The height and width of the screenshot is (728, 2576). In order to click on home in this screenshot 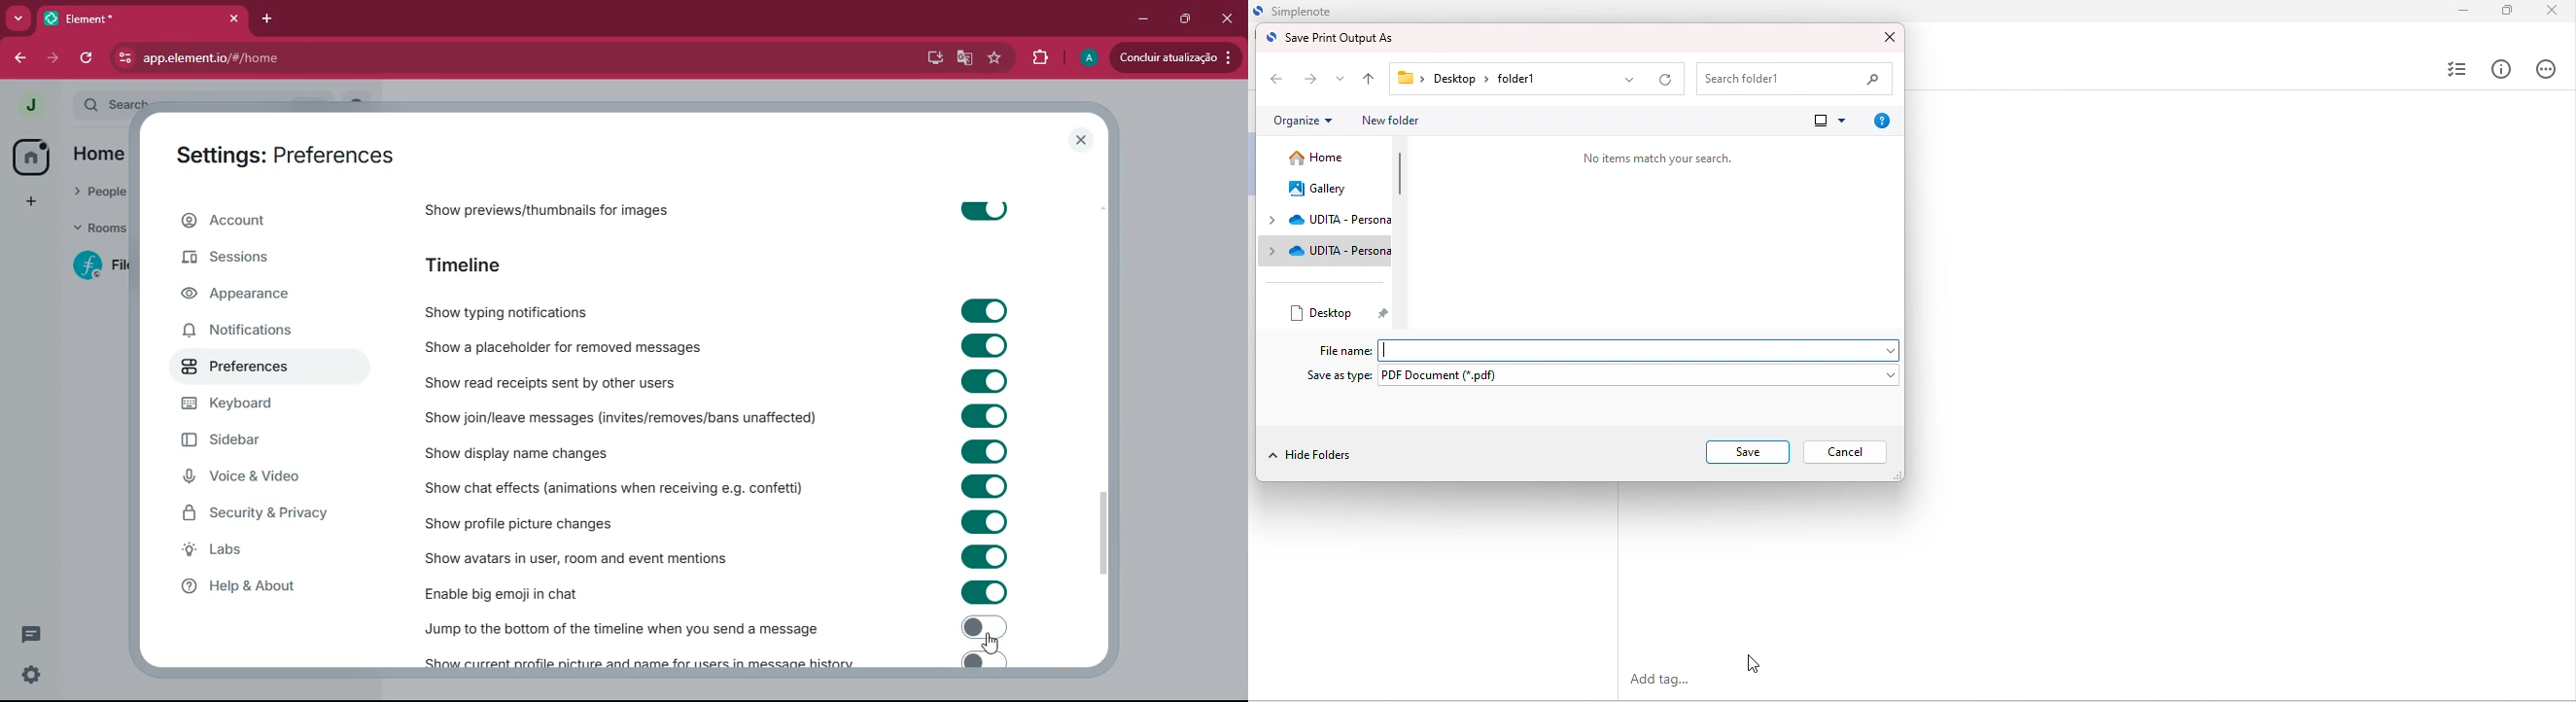, I will do `click(1321, 158)`.